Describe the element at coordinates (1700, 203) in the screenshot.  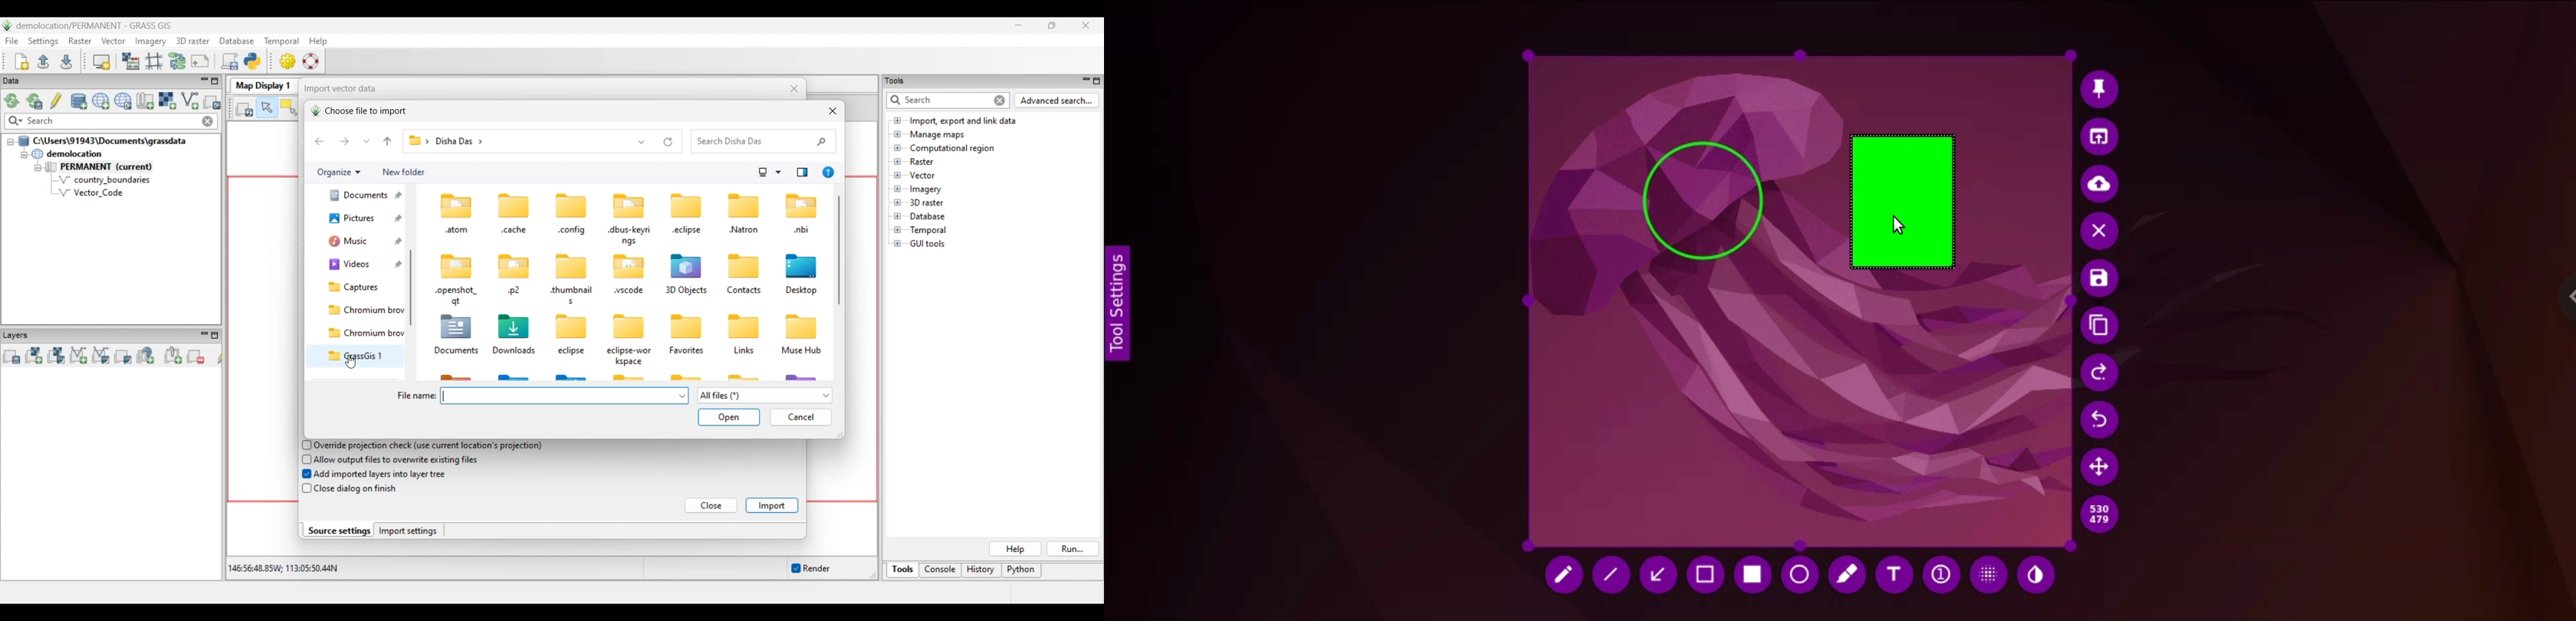
I see `circle drawing` at that location.